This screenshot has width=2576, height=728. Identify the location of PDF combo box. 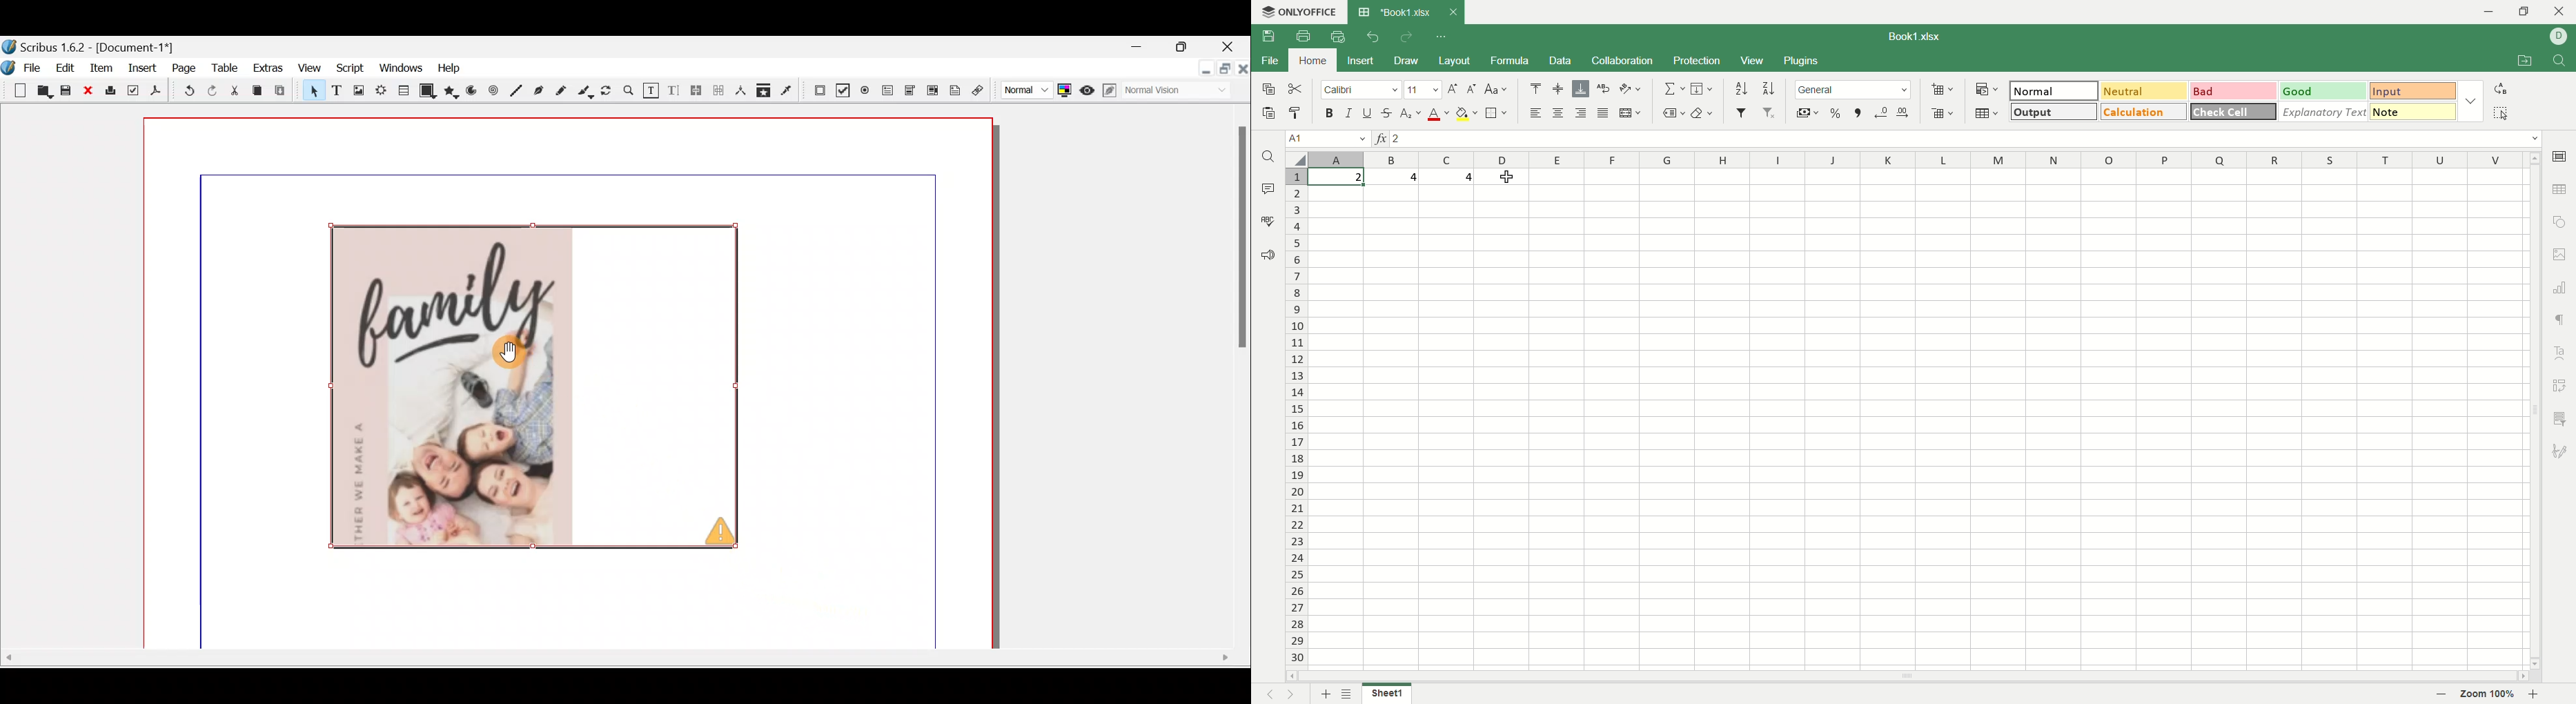
(912, 95).